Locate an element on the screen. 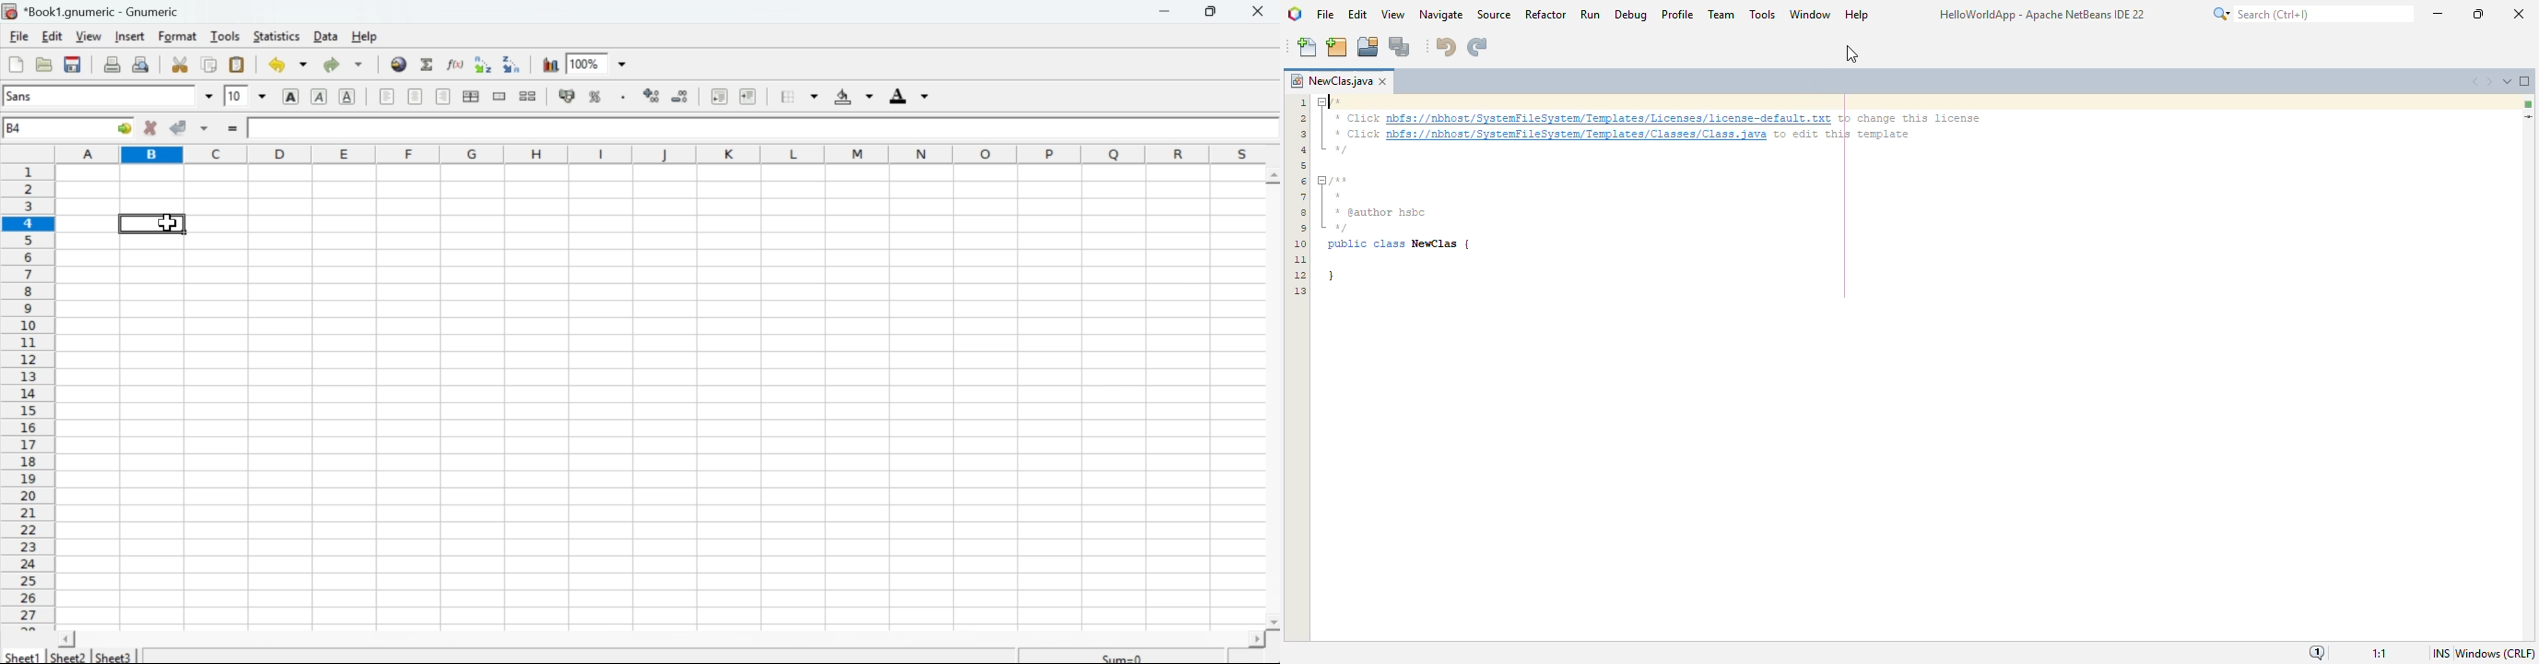 The width and height of the screenshot is (2548, 672). debug is located at coordinates (1632, 14).